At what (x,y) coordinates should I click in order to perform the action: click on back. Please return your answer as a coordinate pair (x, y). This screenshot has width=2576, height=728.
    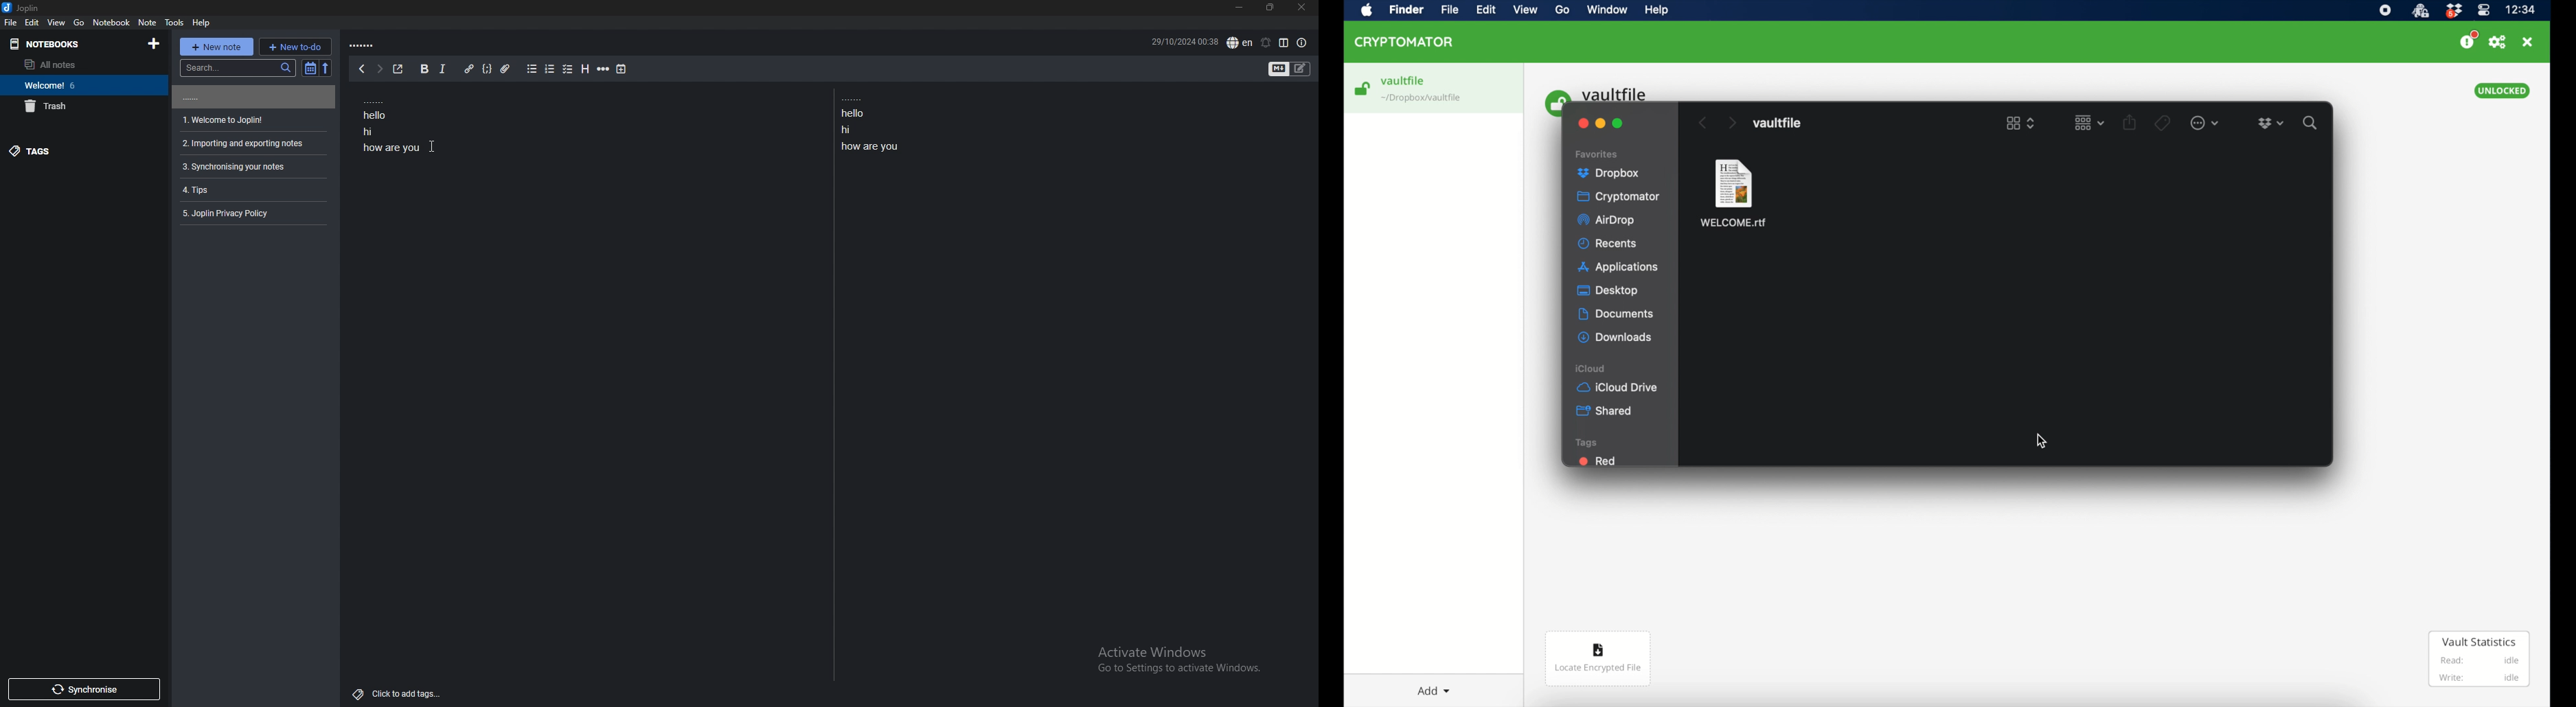
    Looking at the image, I should click on (362, 69).